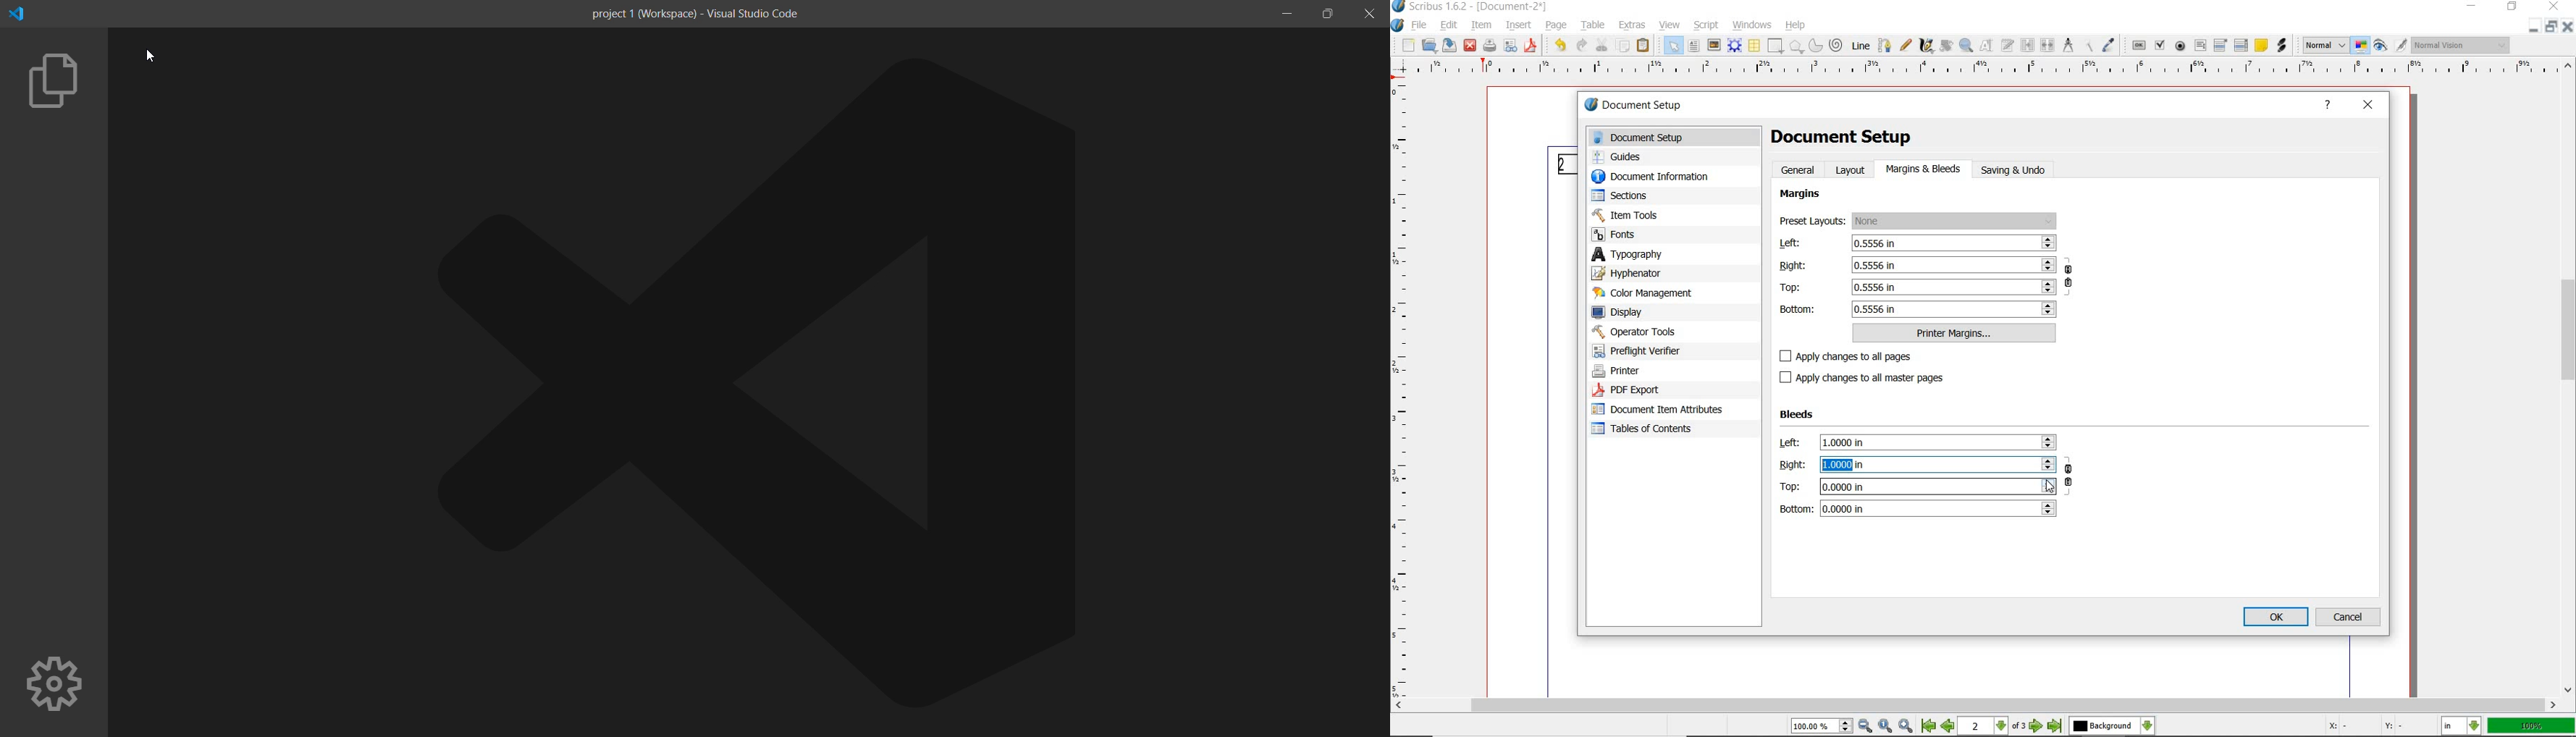  What do you see at coordinates (1519, 25) in the screenshot?
I see `insert` at bounding box center [1519, 25].